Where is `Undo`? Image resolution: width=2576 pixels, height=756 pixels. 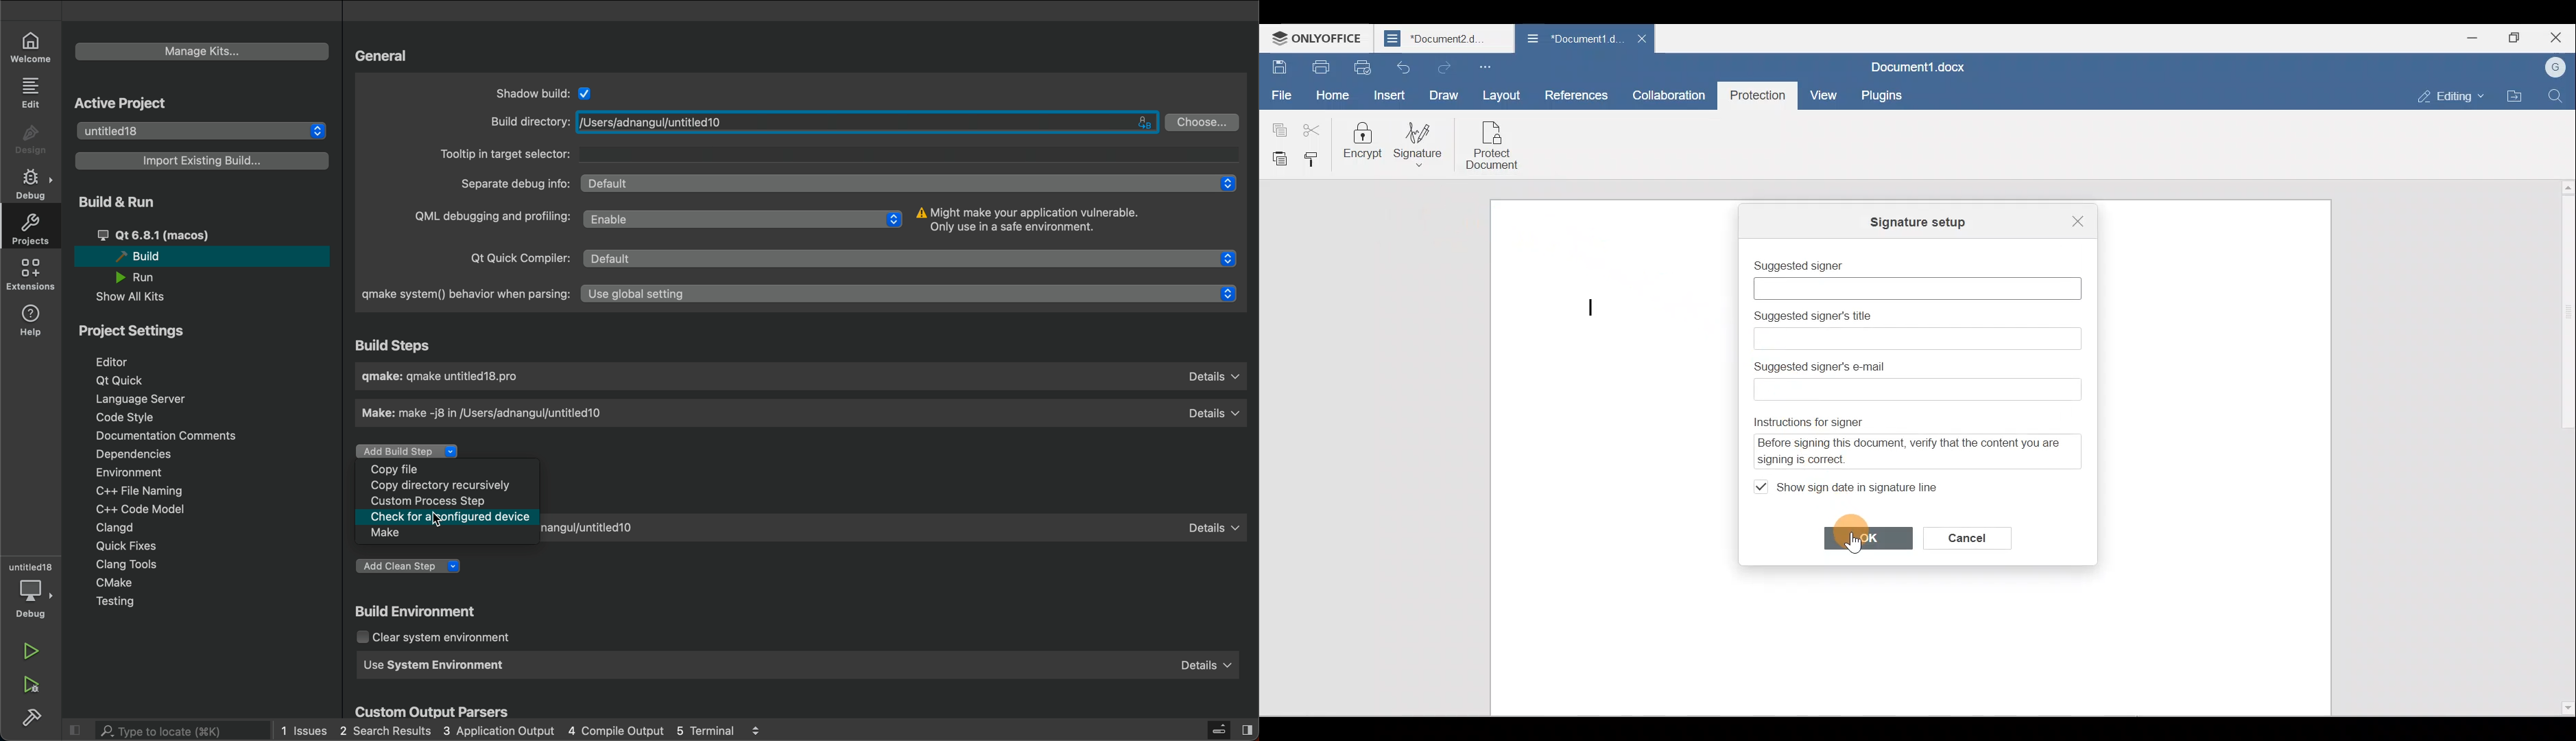 Undo is located at coordinates (1402, 67).